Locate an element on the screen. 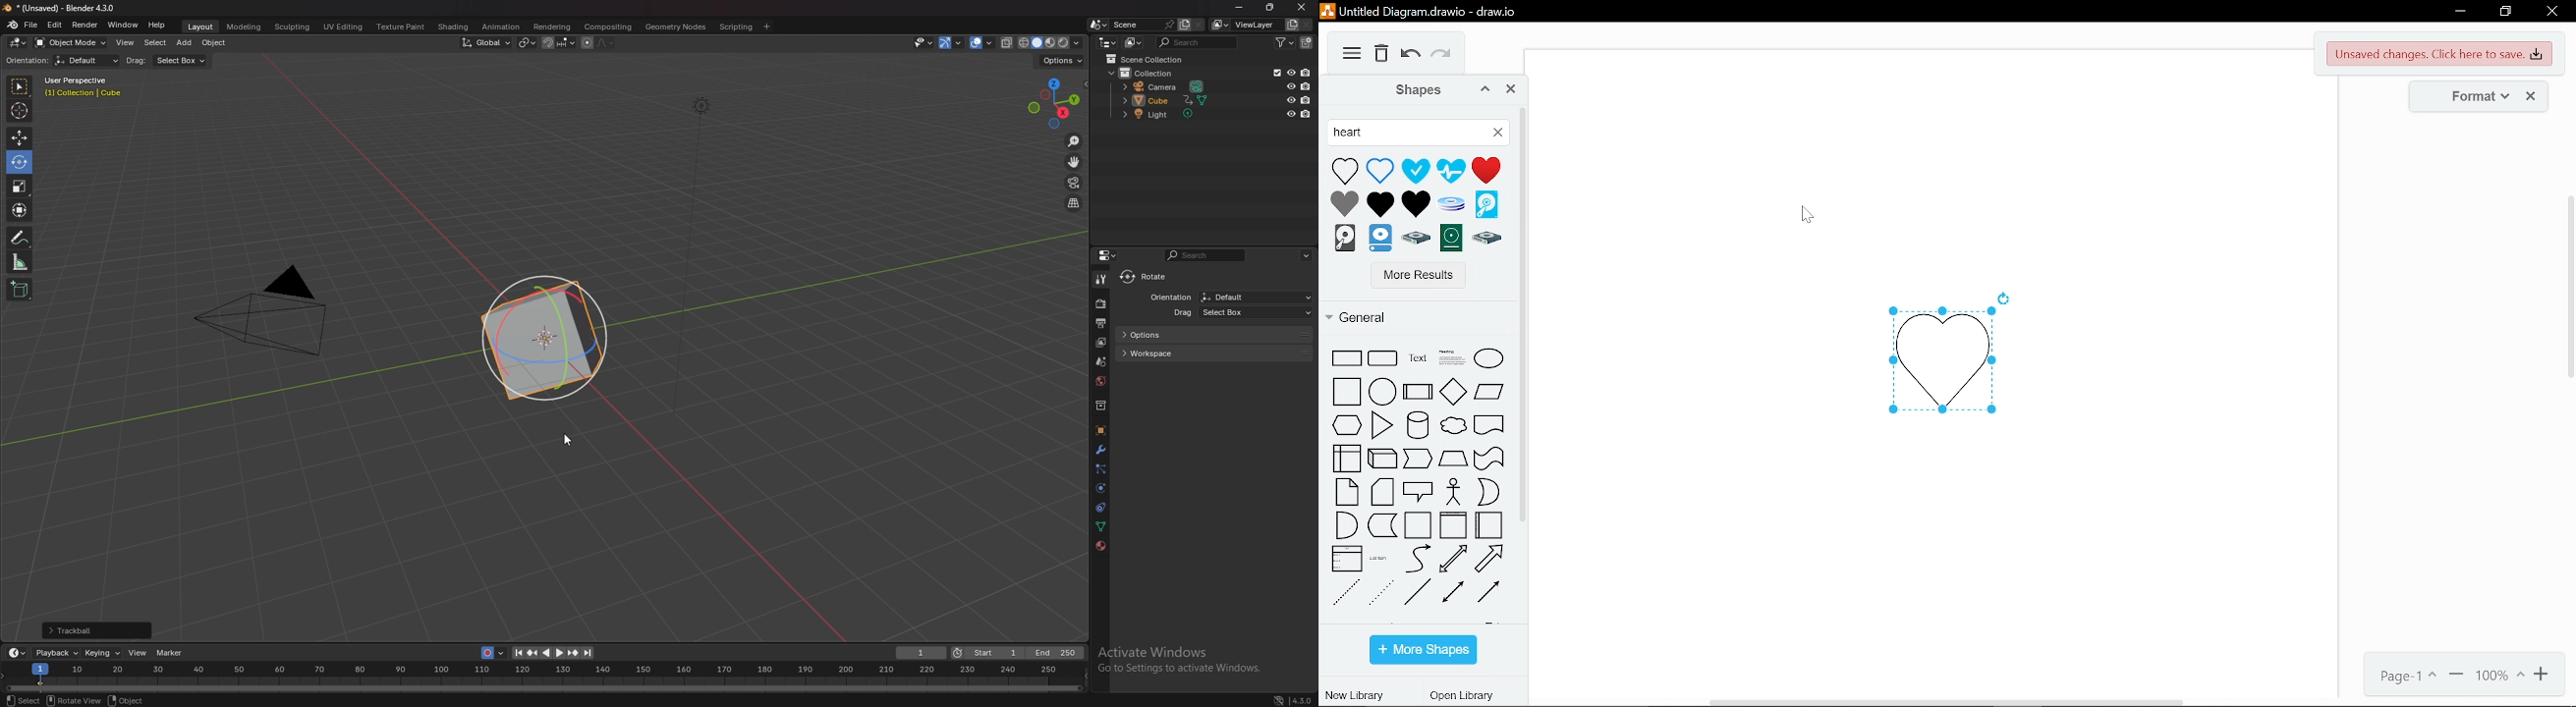  close is located at coordinates (1512, 89).